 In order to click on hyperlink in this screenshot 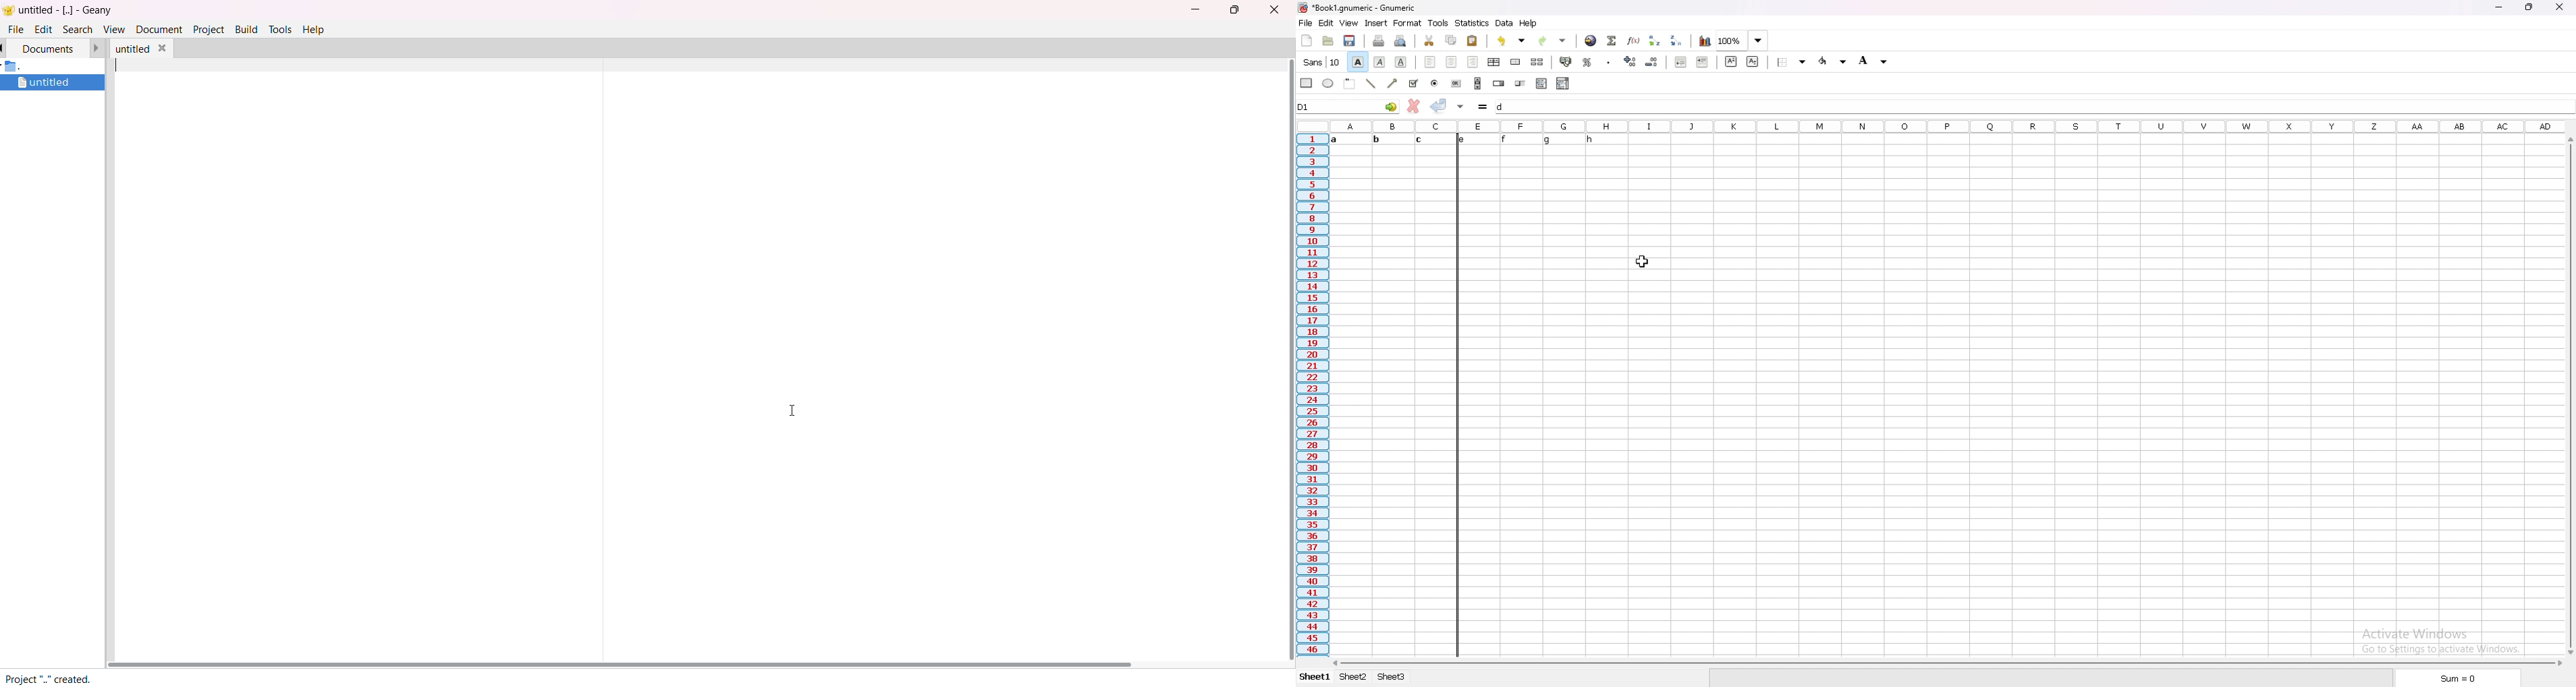, I will do `click(1591, 41)`.